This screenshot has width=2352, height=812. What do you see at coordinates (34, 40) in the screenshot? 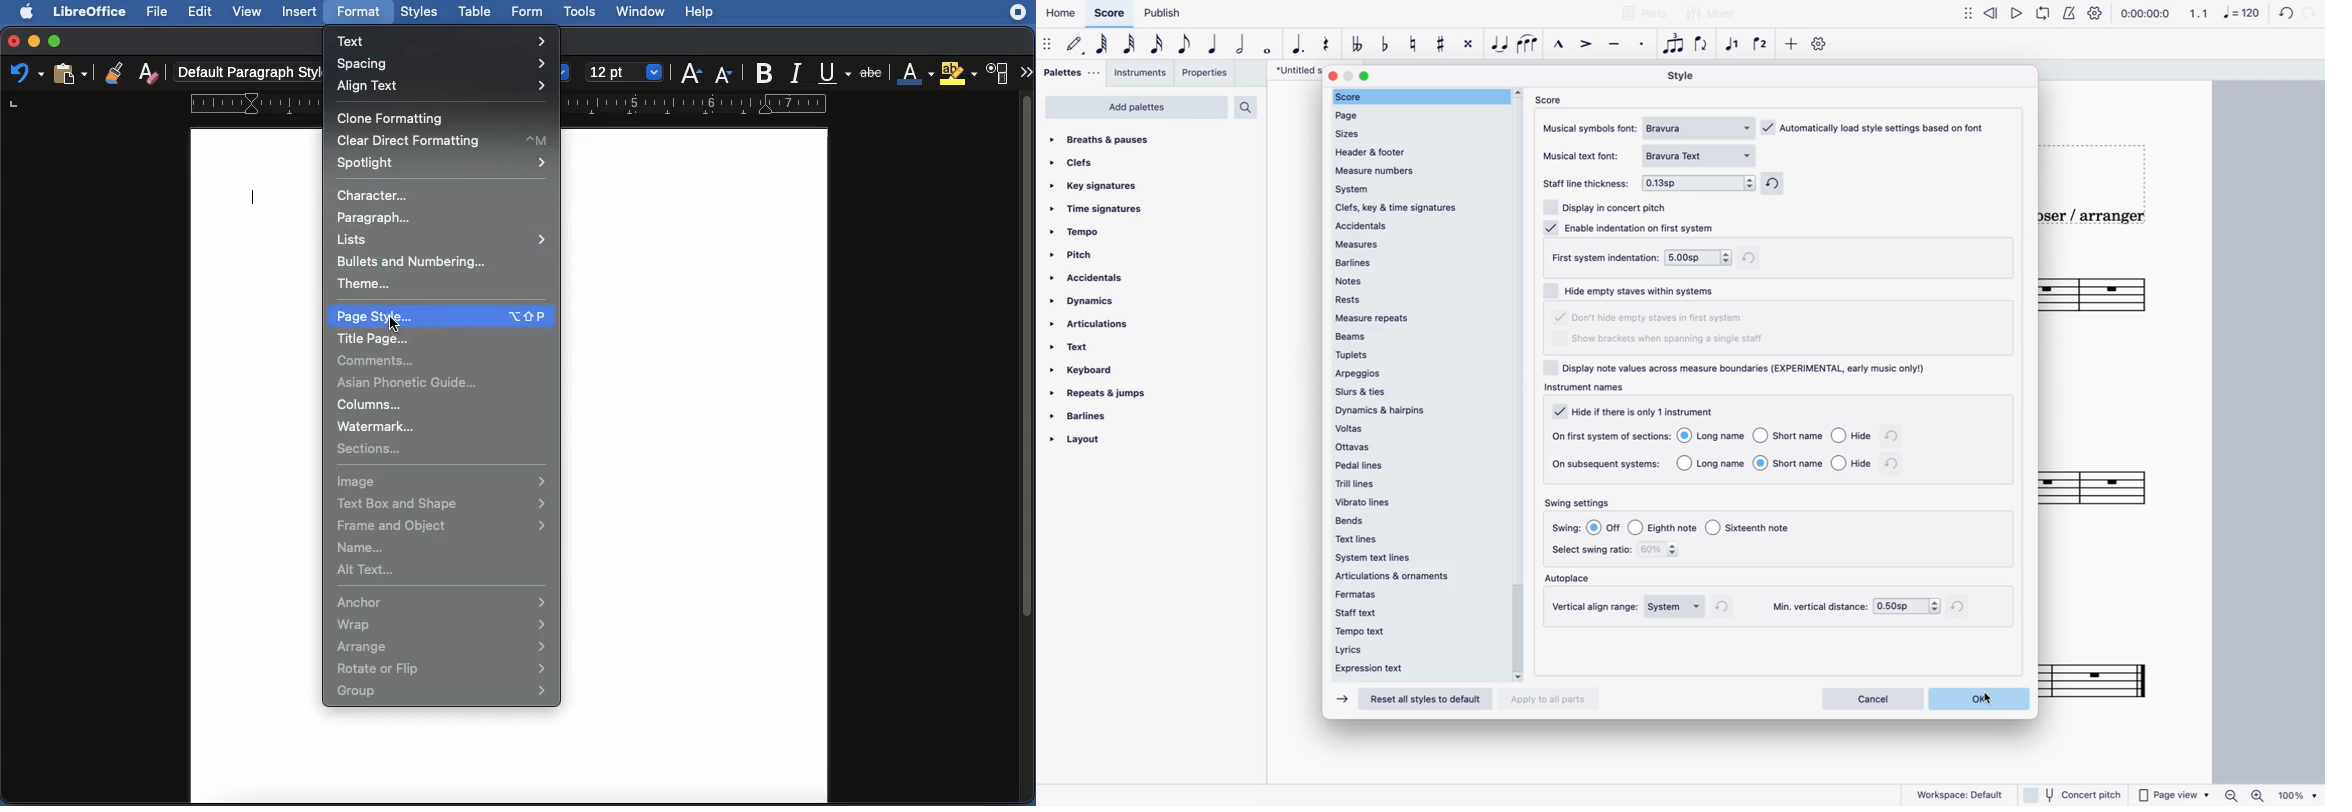
I see `Minimize` at bounding box center [34, 40].